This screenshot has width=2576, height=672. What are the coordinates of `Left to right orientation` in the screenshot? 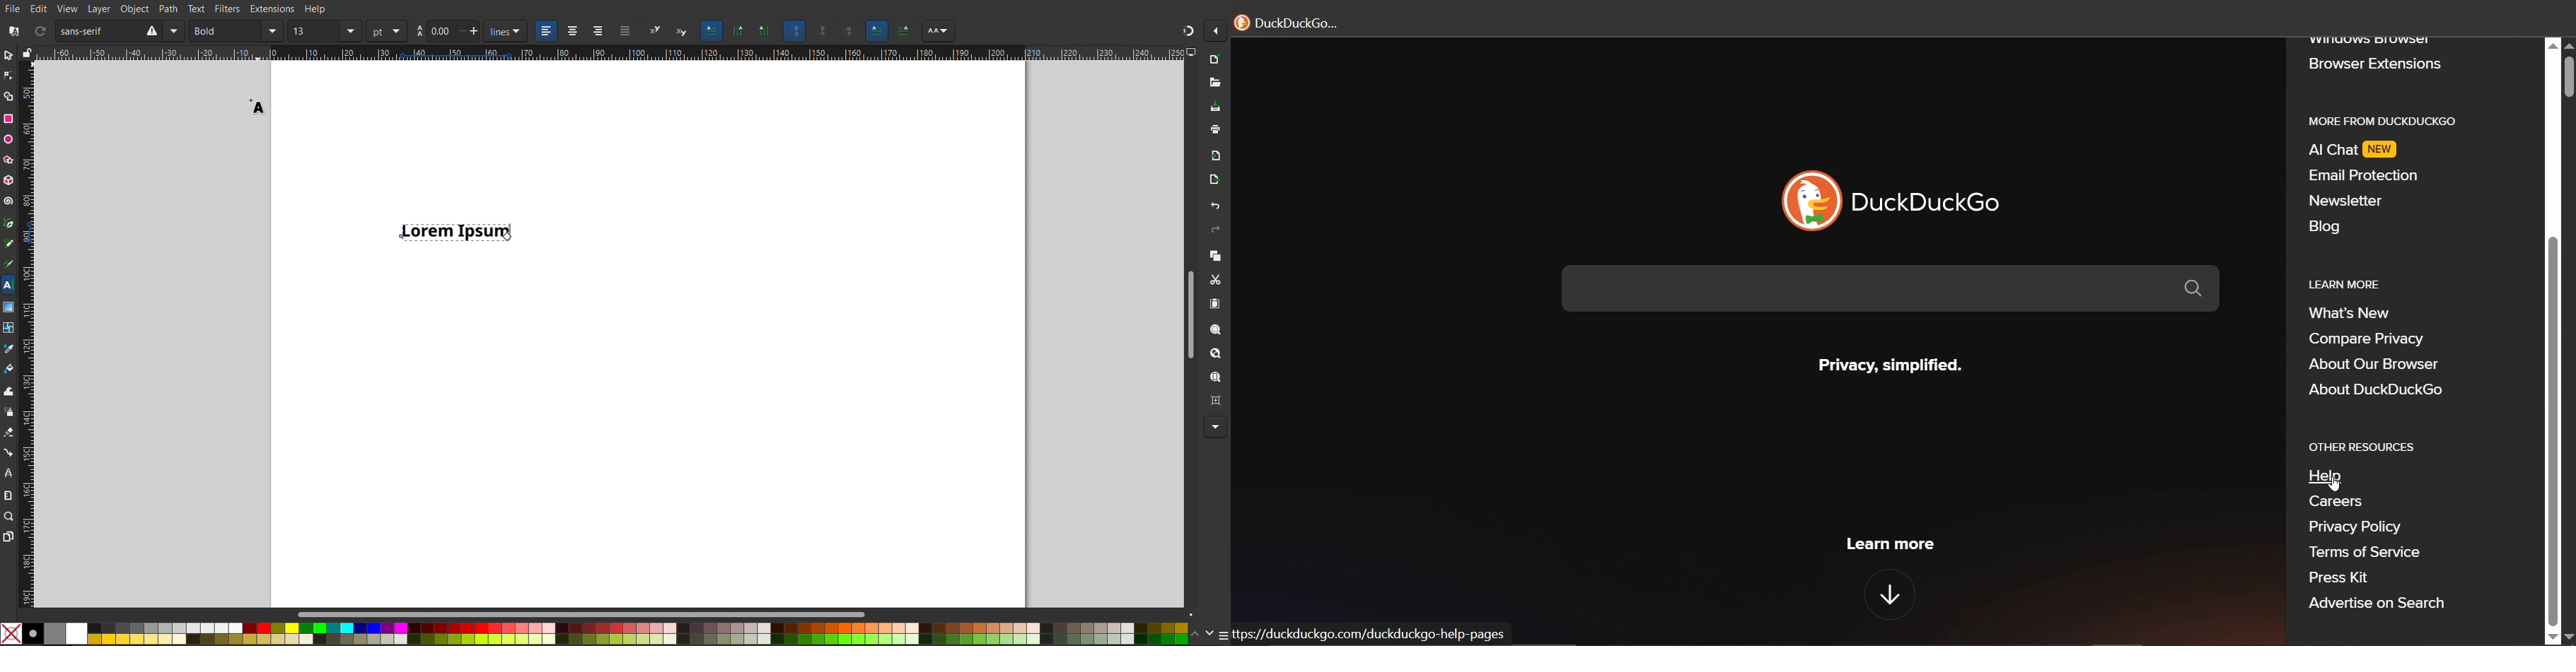 It's located at (878, 30).